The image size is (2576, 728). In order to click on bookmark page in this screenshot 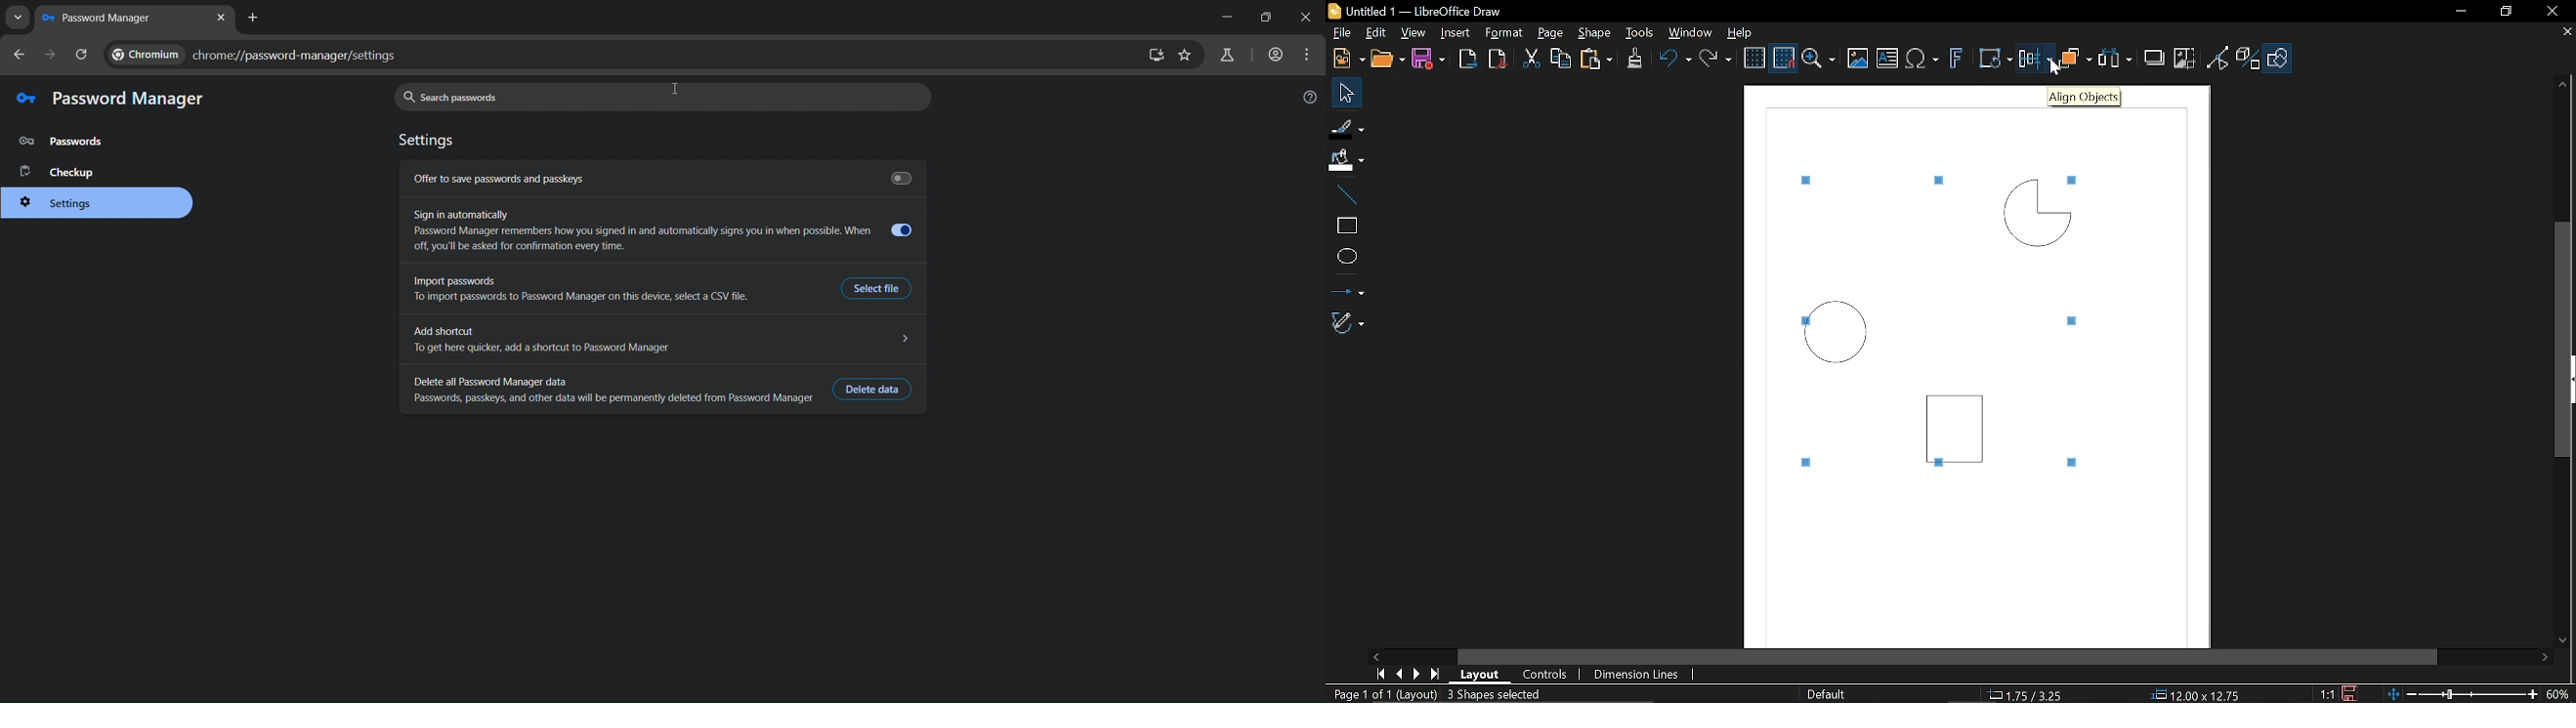, I will do `click(1186, 56)`.